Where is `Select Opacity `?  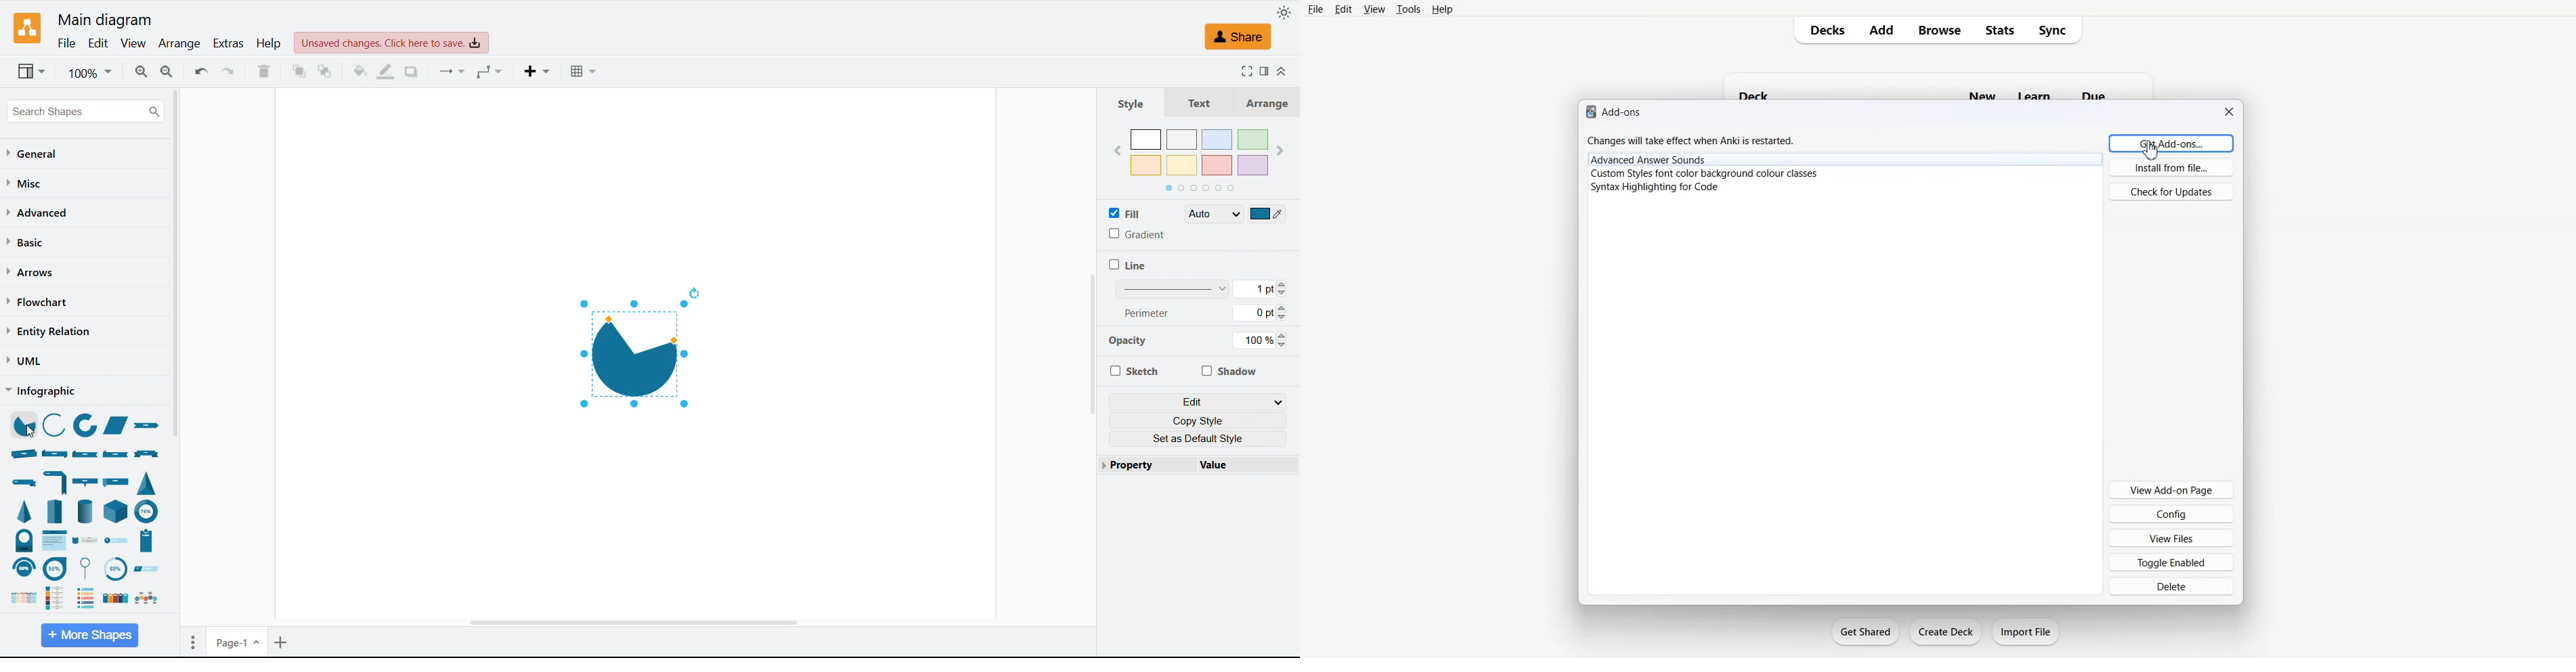 Select Opacity  is located at coordinates (1261, 341).